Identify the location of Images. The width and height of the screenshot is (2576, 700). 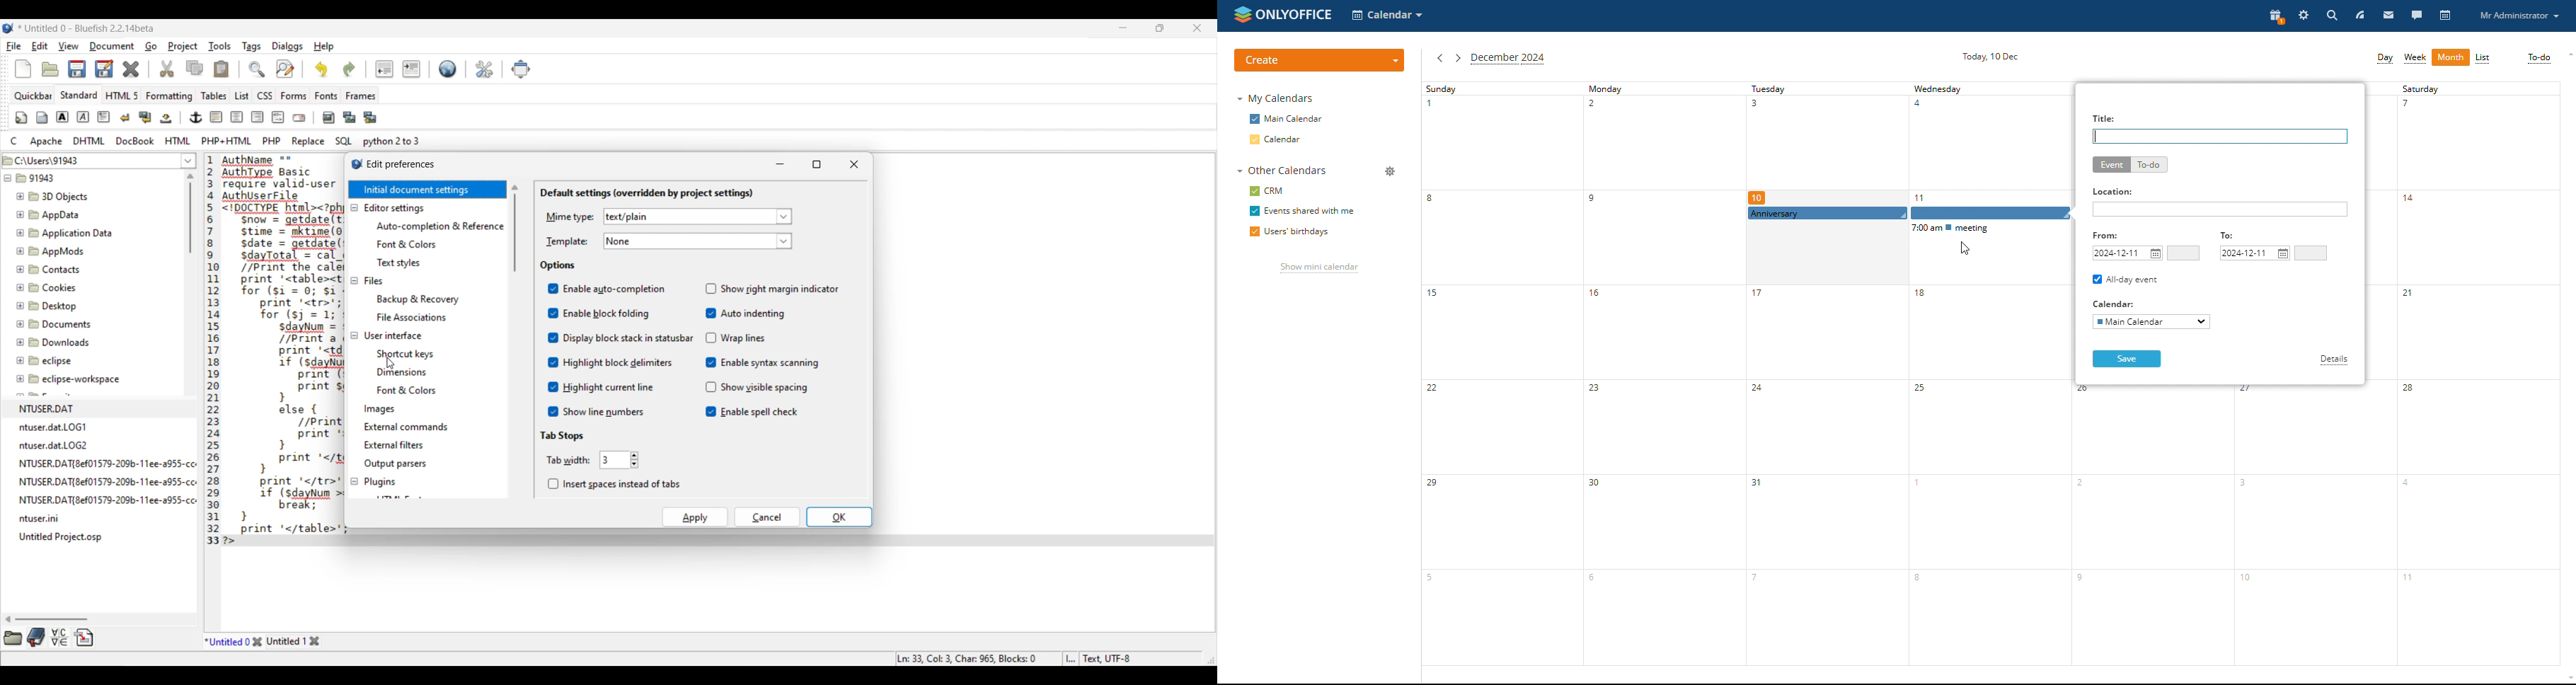
(381, 409).